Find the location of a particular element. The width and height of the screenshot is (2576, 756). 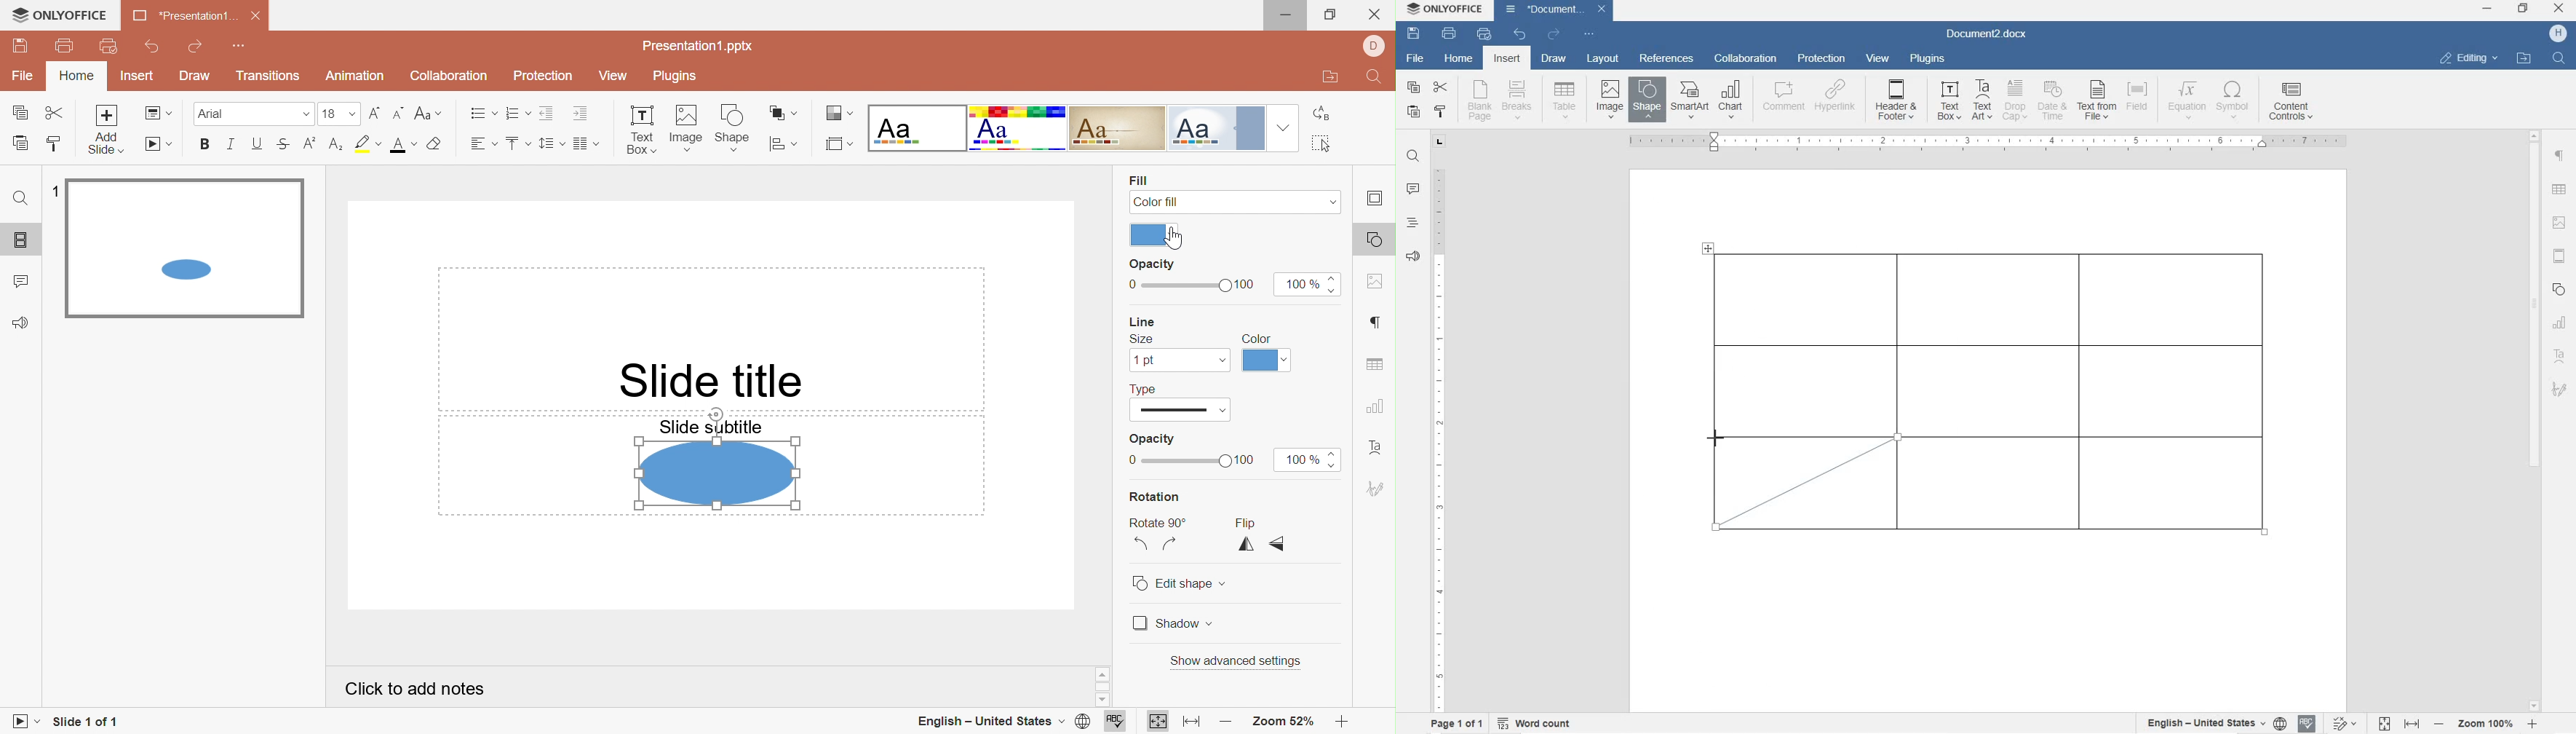

Rotate 90° Clockwise is located at coordinates (1169, 544).